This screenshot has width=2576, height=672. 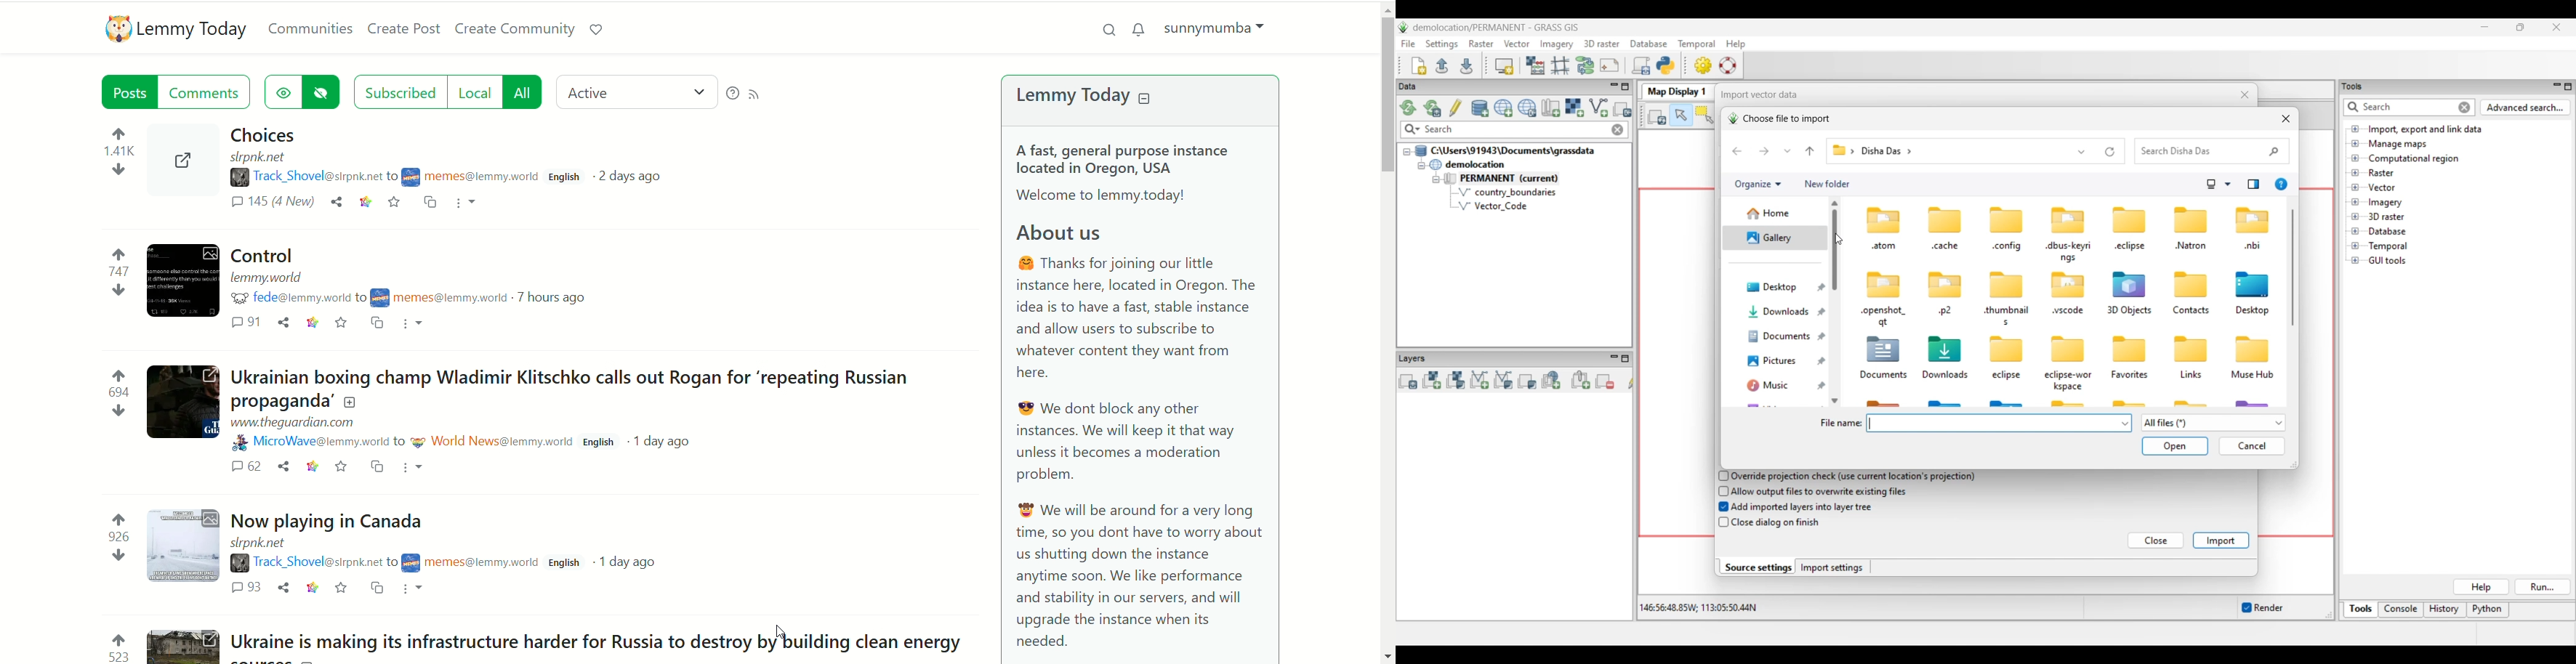 What do you see at coordinates (564, 175) in the screenshot?
I see `english` at bounding box center [564, 175].